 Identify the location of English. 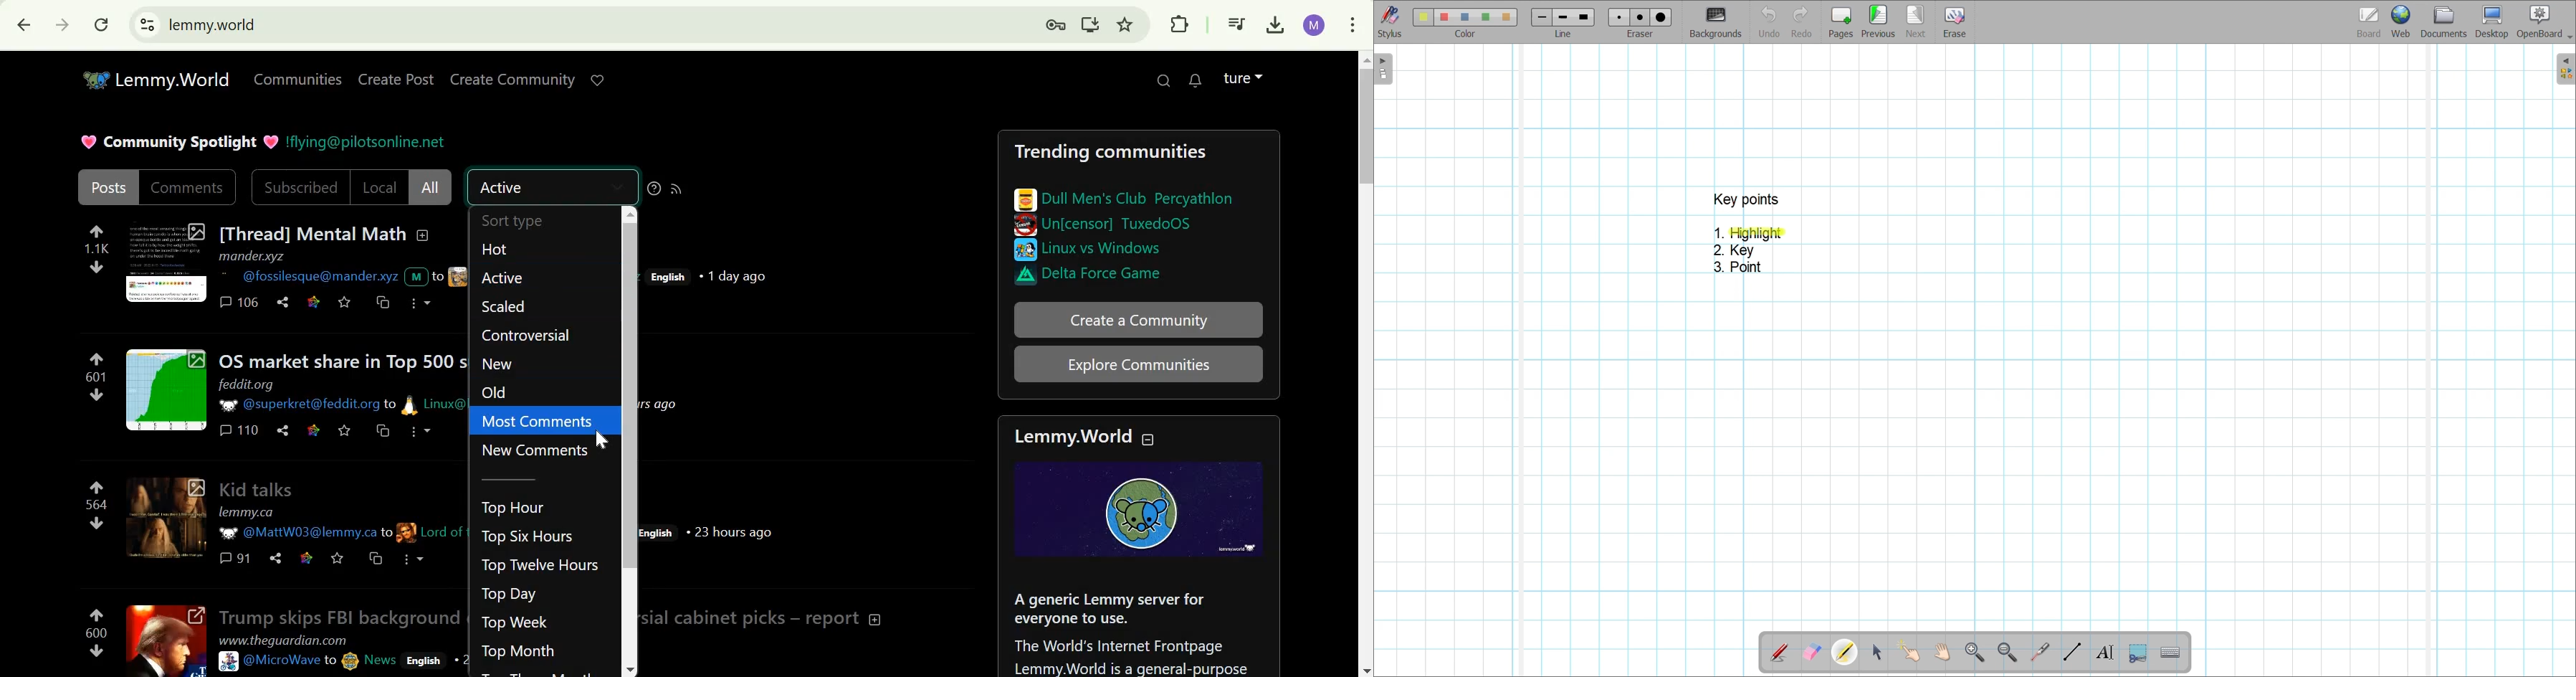
(422, 660).